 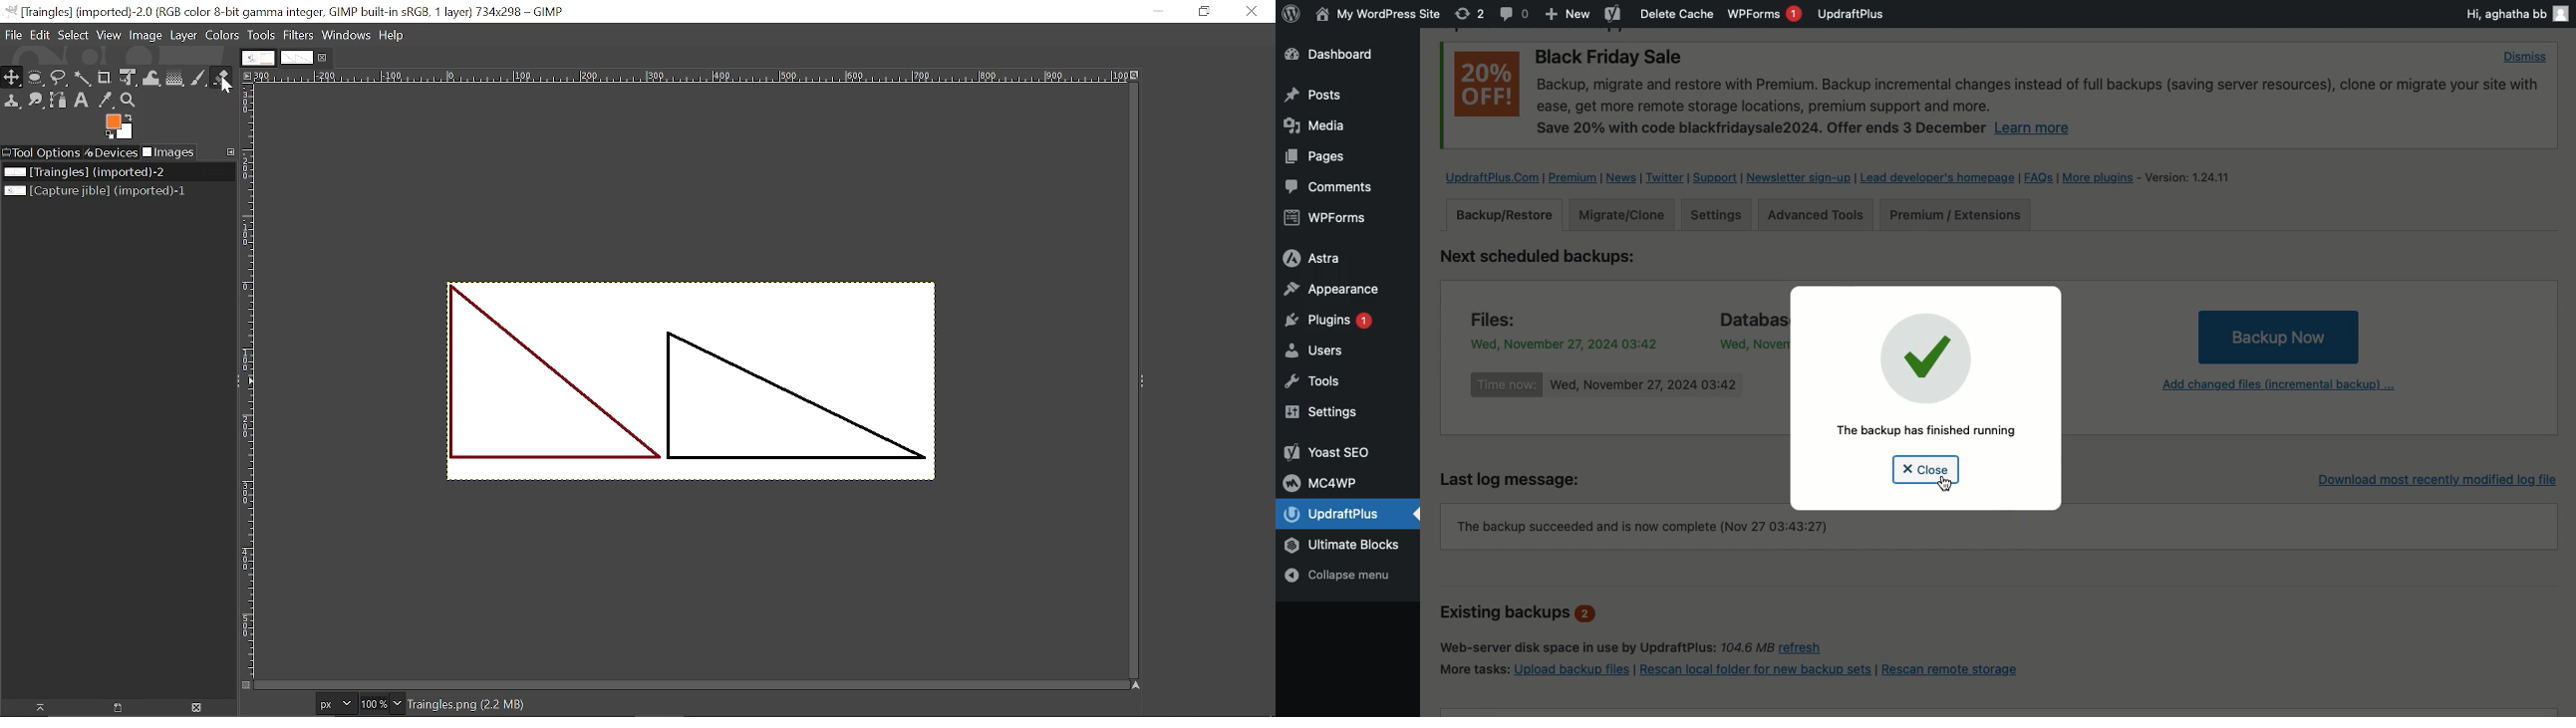 What do you see at coordinates (1520, 614) in the screenshot?
I see `Existing backups 2` at bounding box center [1520, 614].